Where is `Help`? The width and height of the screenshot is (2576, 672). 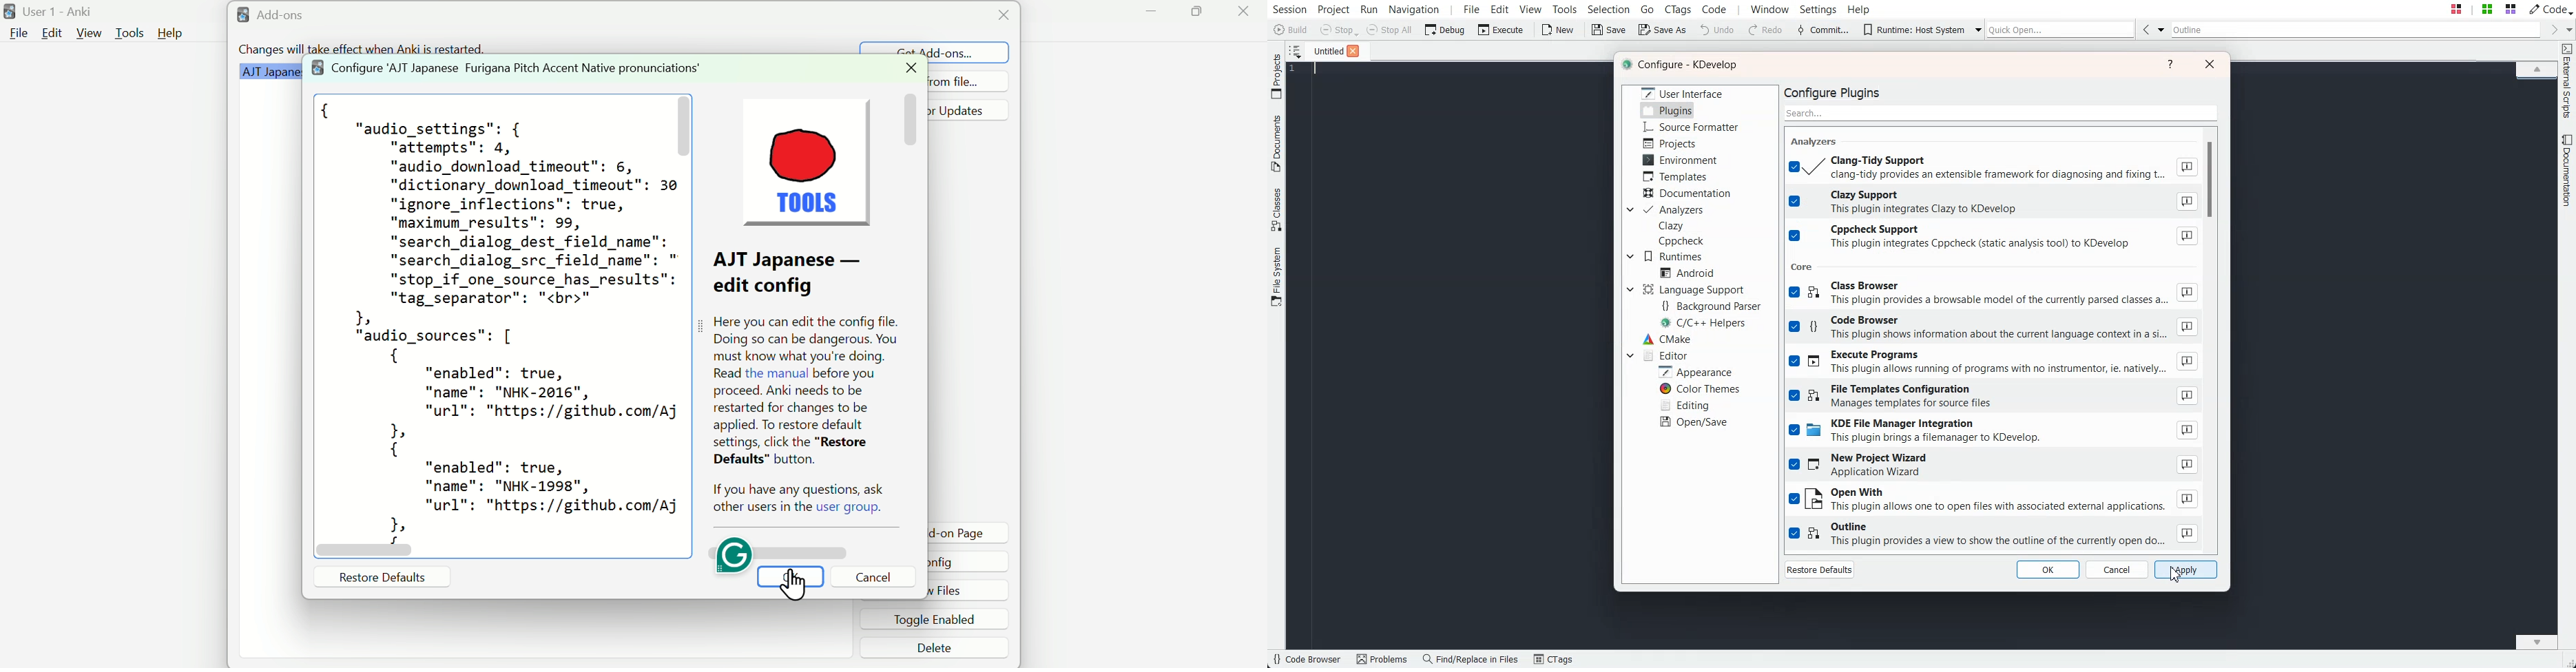
Help is located at coordinates (174, 34).